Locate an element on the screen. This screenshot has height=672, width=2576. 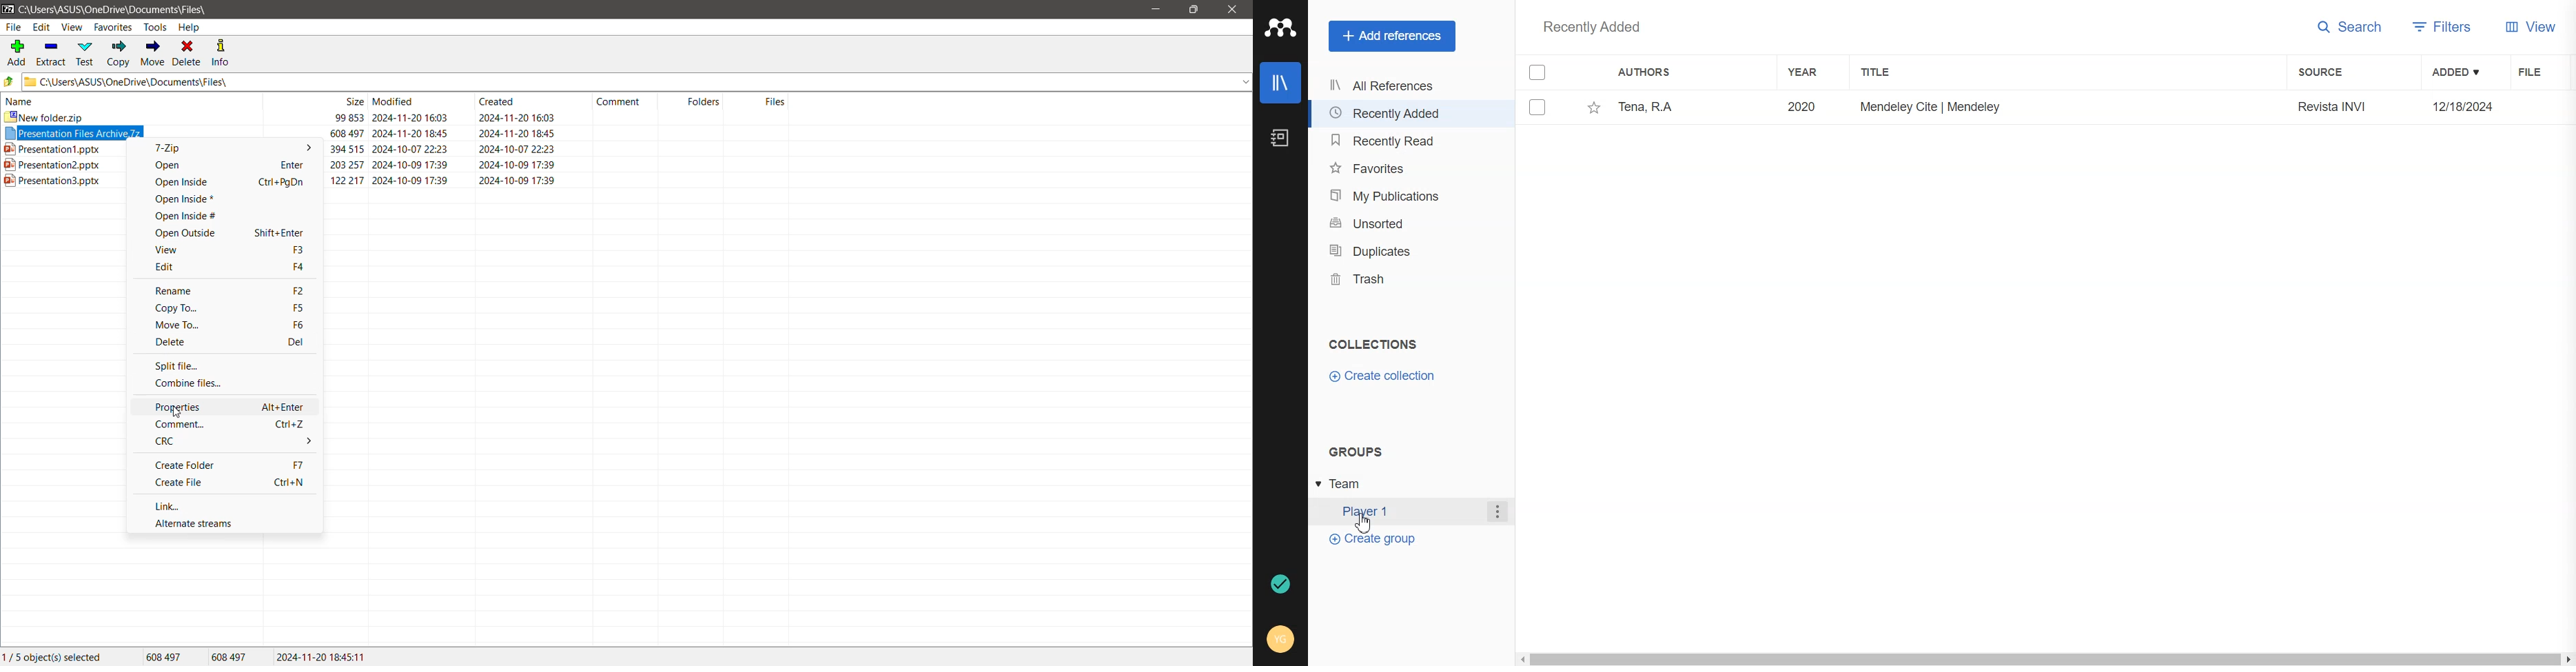
Recently Added is located at coordinates (1593, 27).